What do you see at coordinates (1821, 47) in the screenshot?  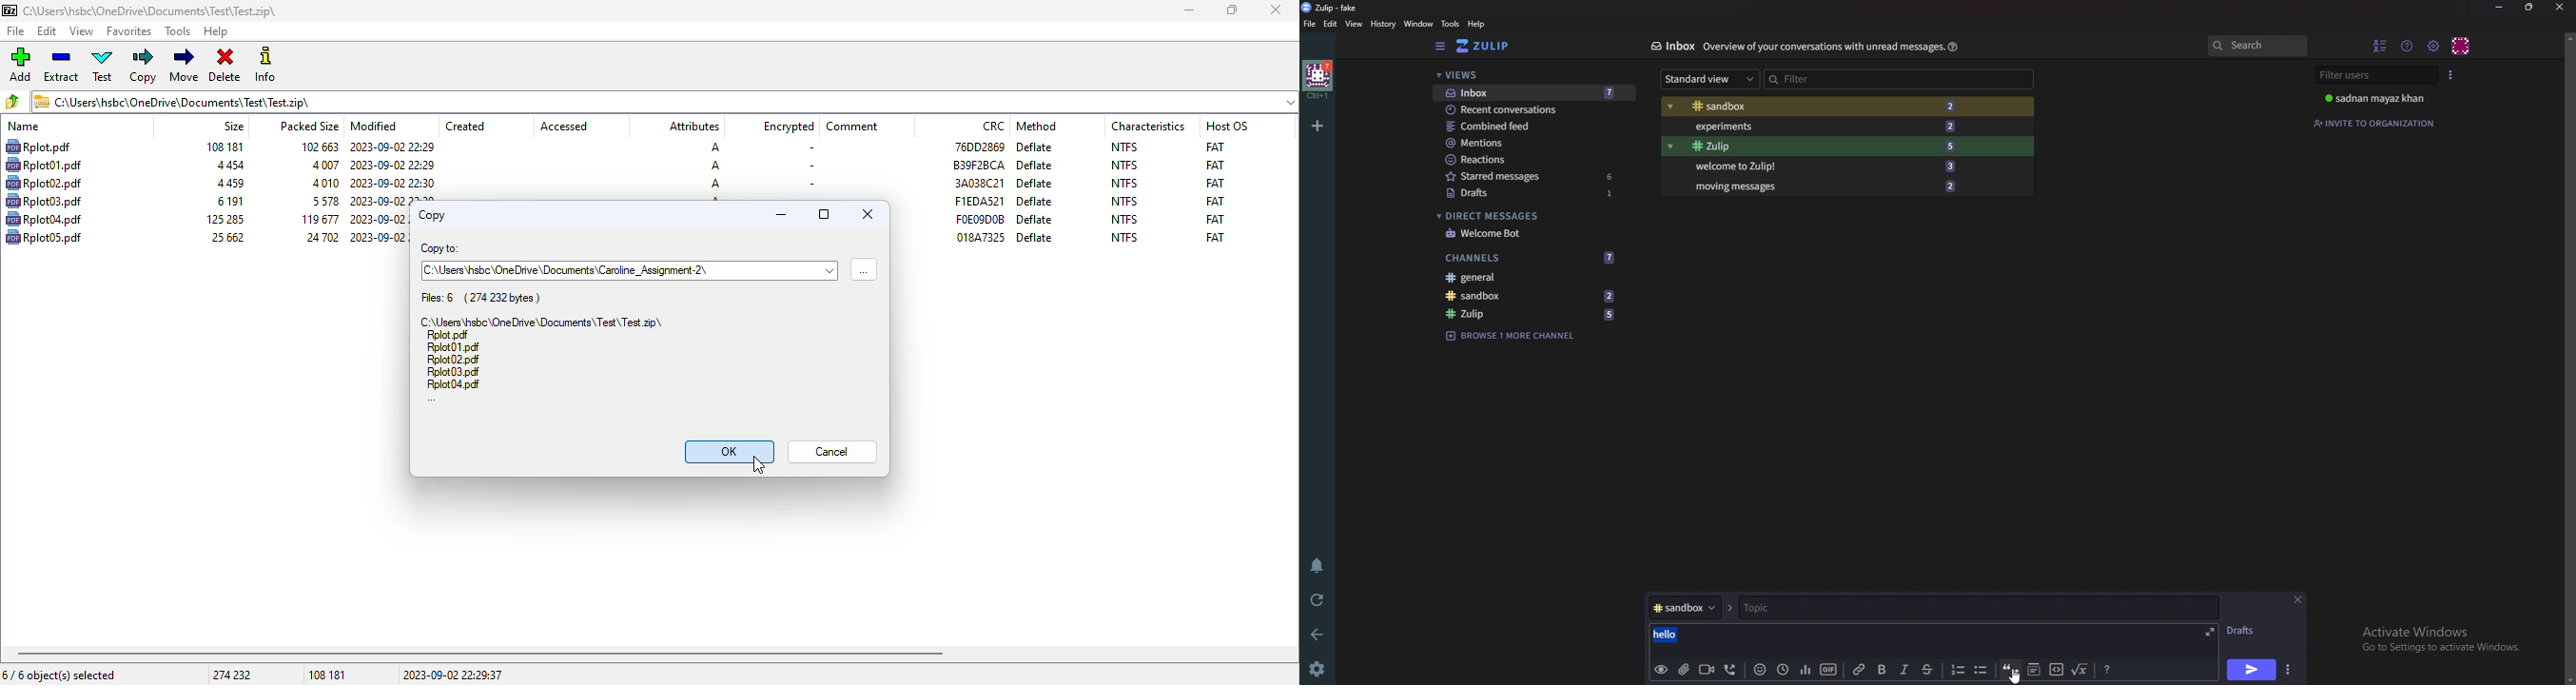 I see `overview of your conservations with unread message` at bounding box center [1821, 47].